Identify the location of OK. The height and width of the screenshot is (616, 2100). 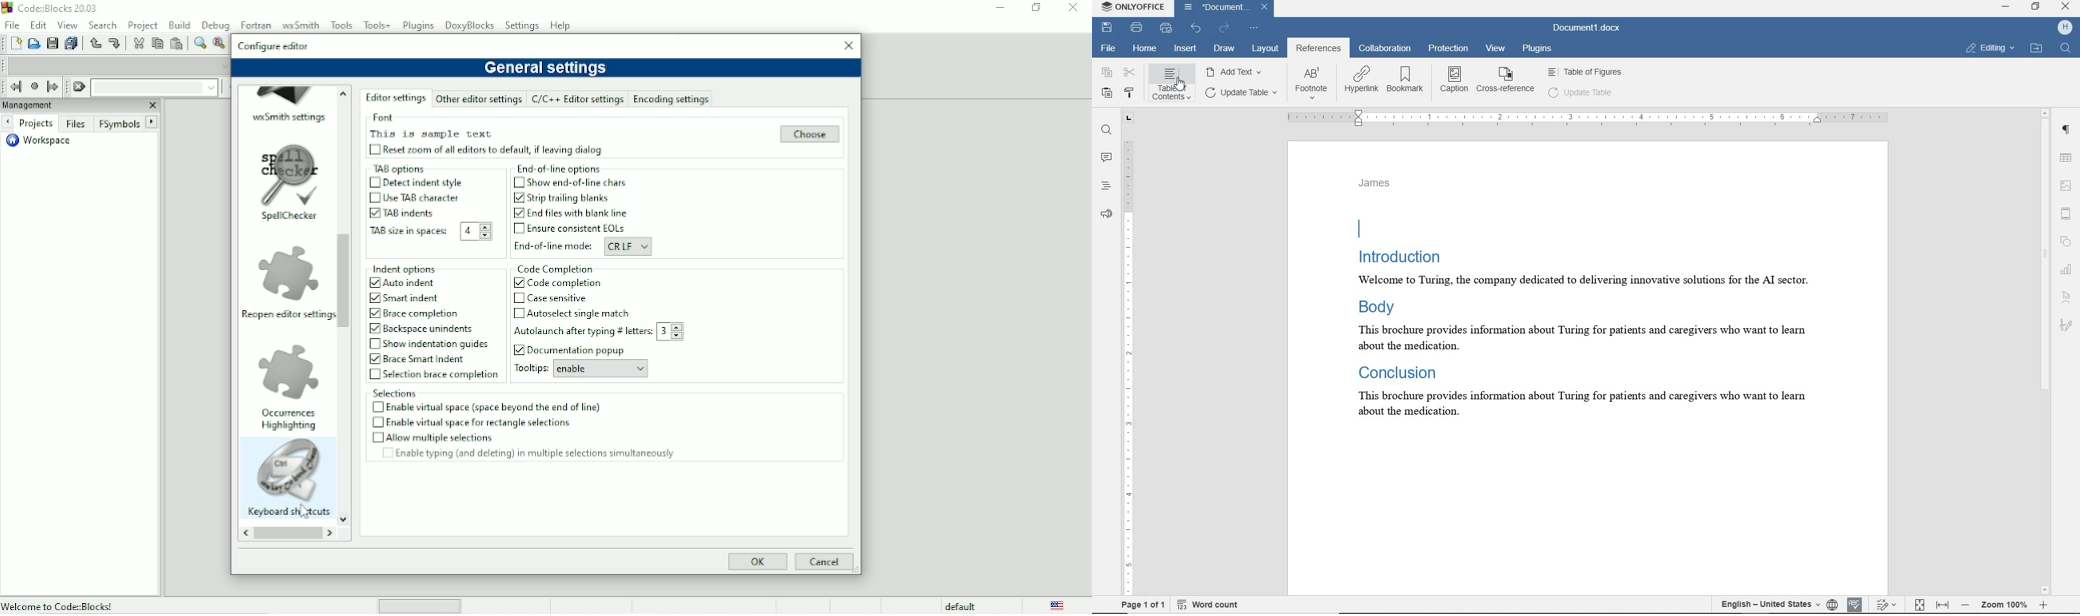
(757, 562).